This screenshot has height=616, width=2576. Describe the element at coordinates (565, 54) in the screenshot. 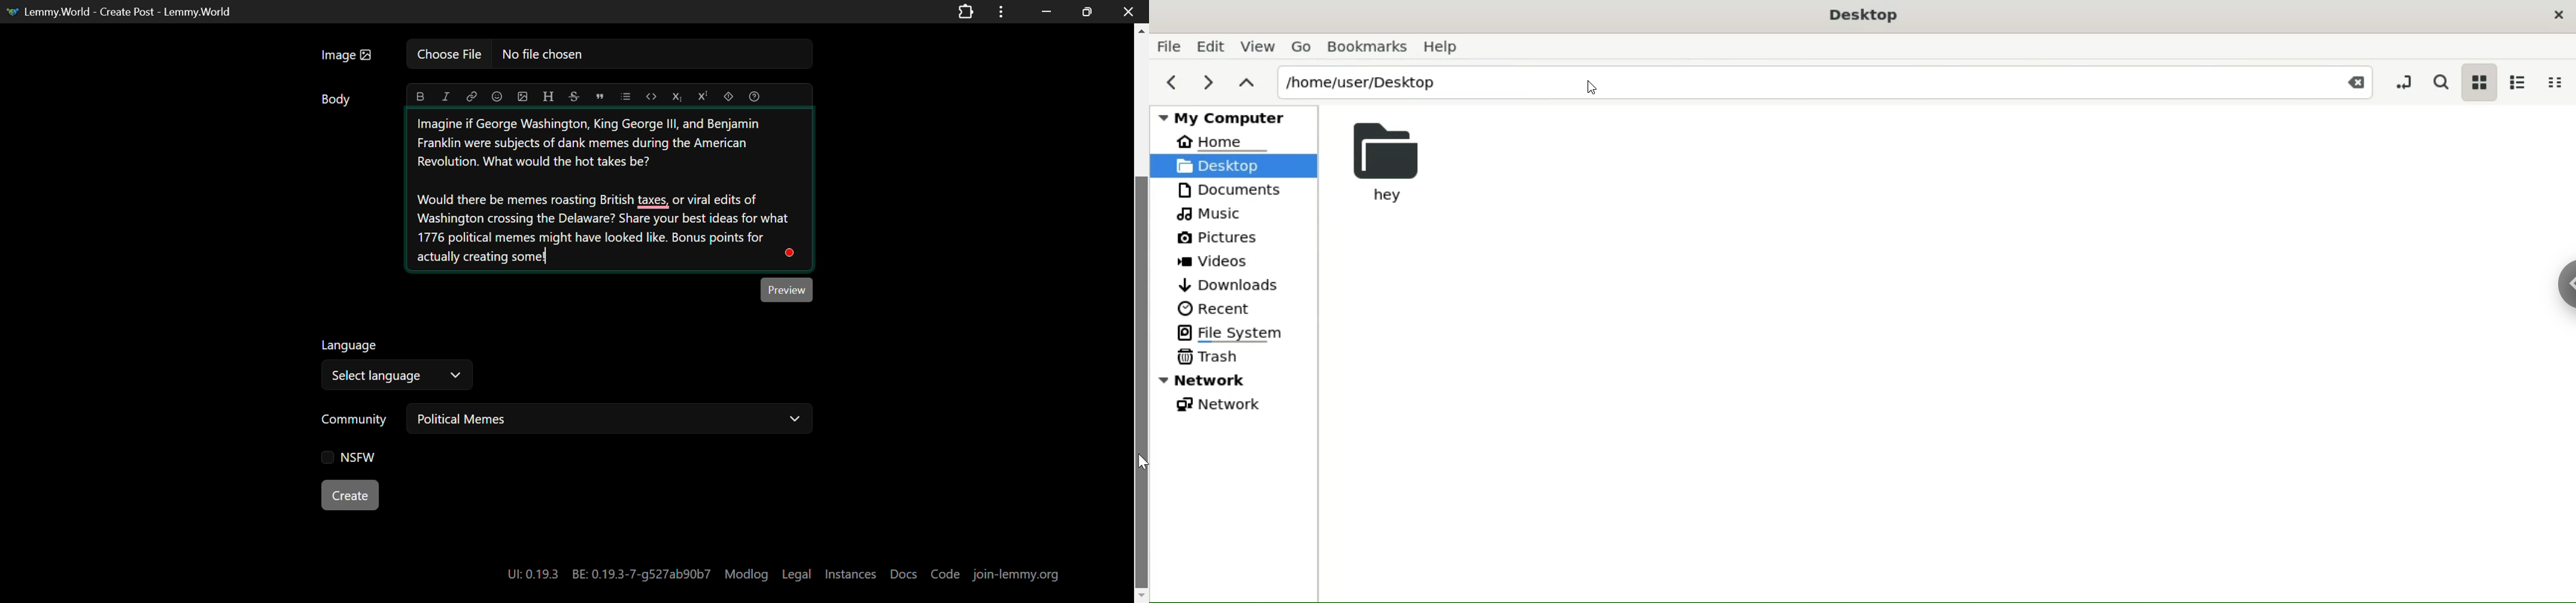

I see `Insert Image Field` at that location.